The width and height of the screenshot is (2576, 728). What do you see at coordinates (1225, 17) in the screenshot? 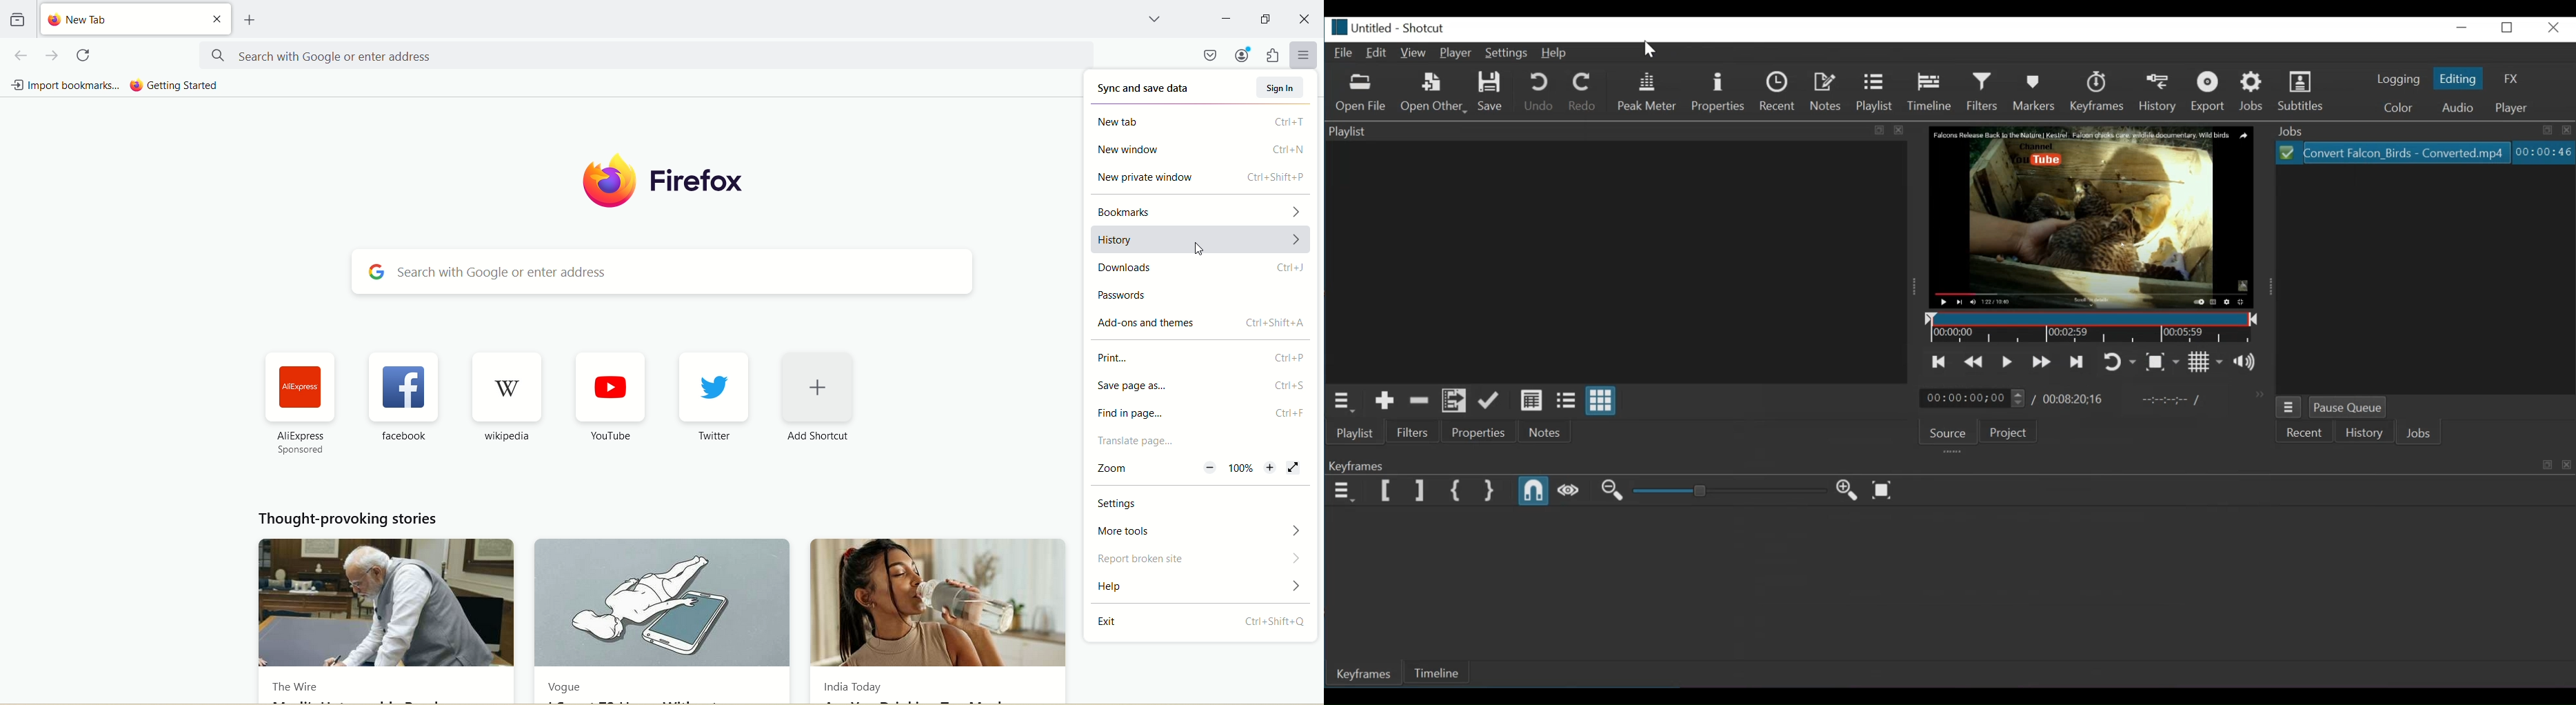
I see `minimize` at bounding box center [1225, 17].